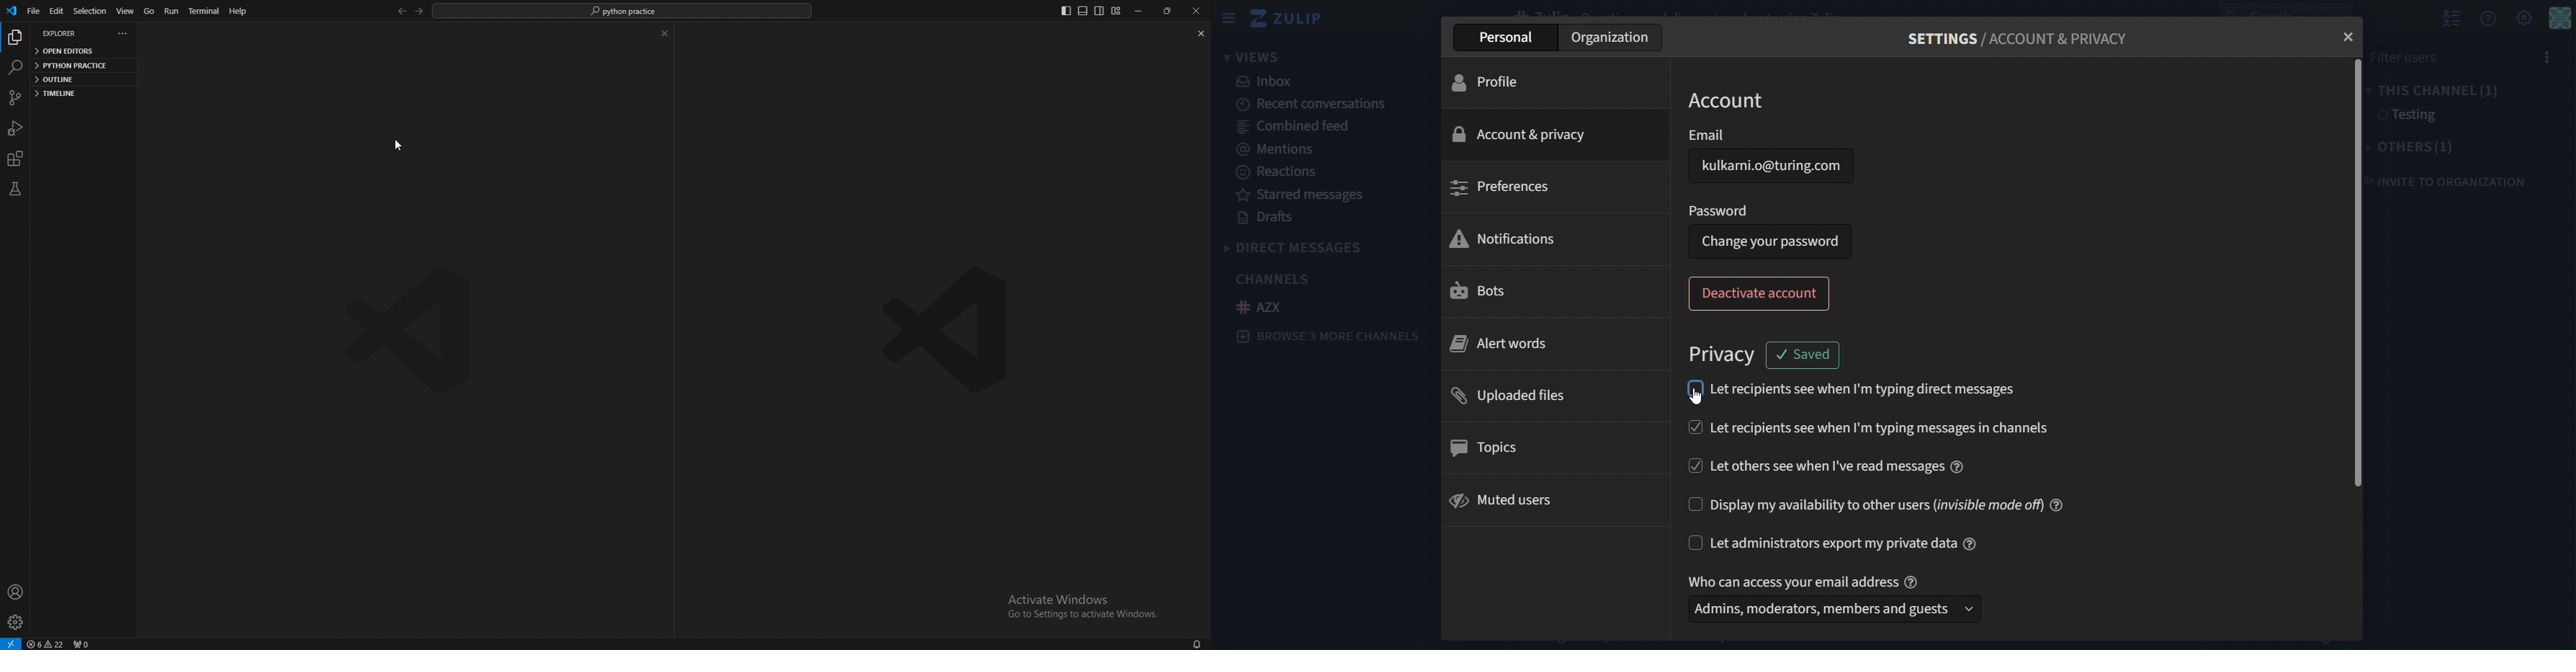 The width and height of the screenshot is (2576, 672). What do you see at coordinates (18, 158) in the screenshot?
I see `extensions` at bounding box center [18, 158].